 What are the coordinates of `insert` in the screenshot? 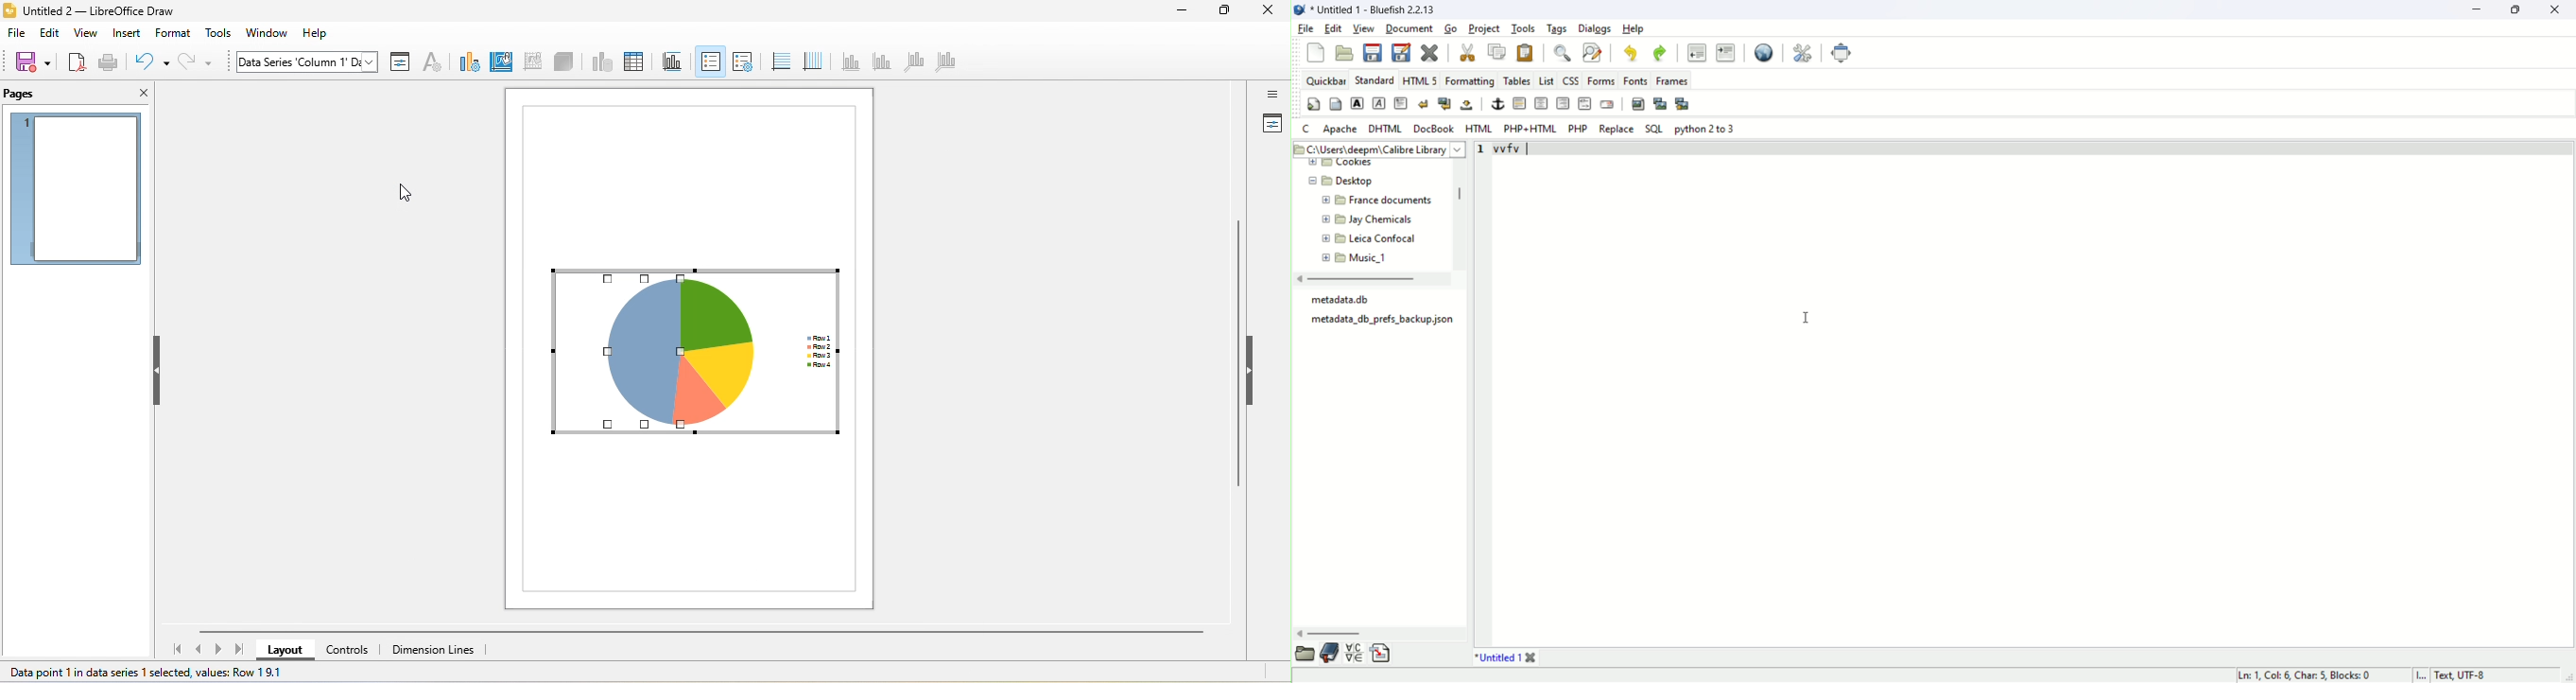 It's located at (126, 33).